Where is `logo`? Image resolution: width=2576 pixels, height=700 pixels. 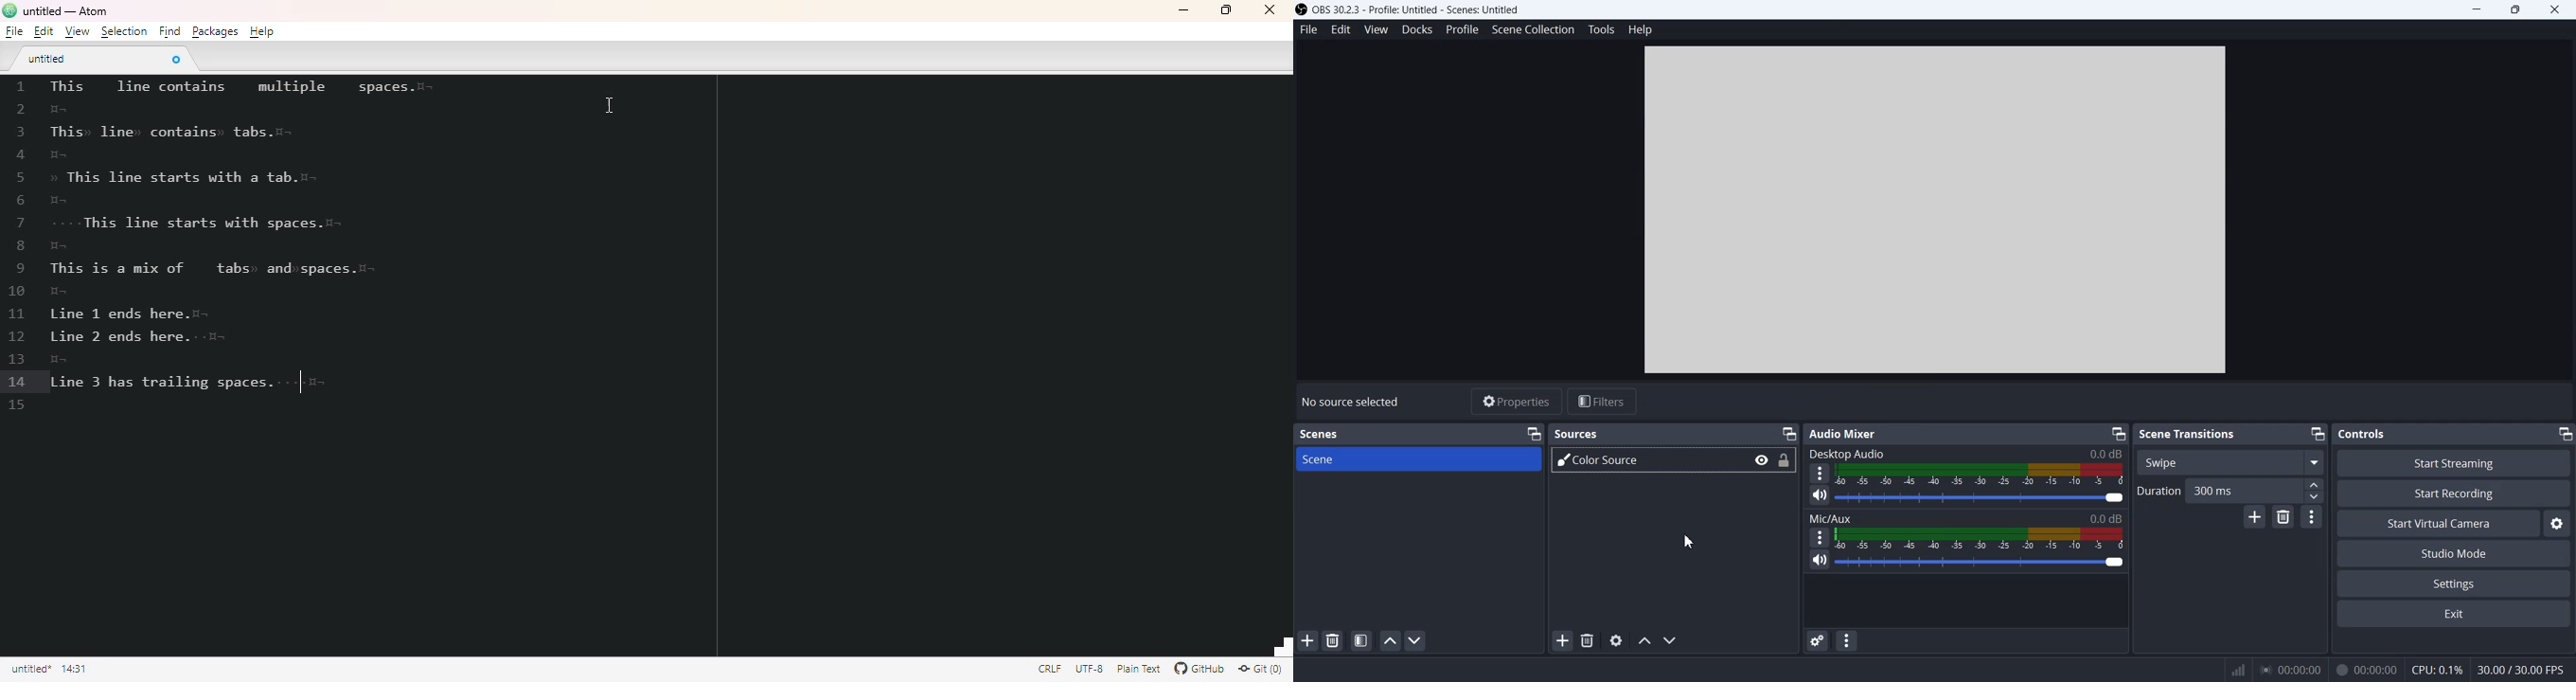 logo is located at coordinates (9, 9).